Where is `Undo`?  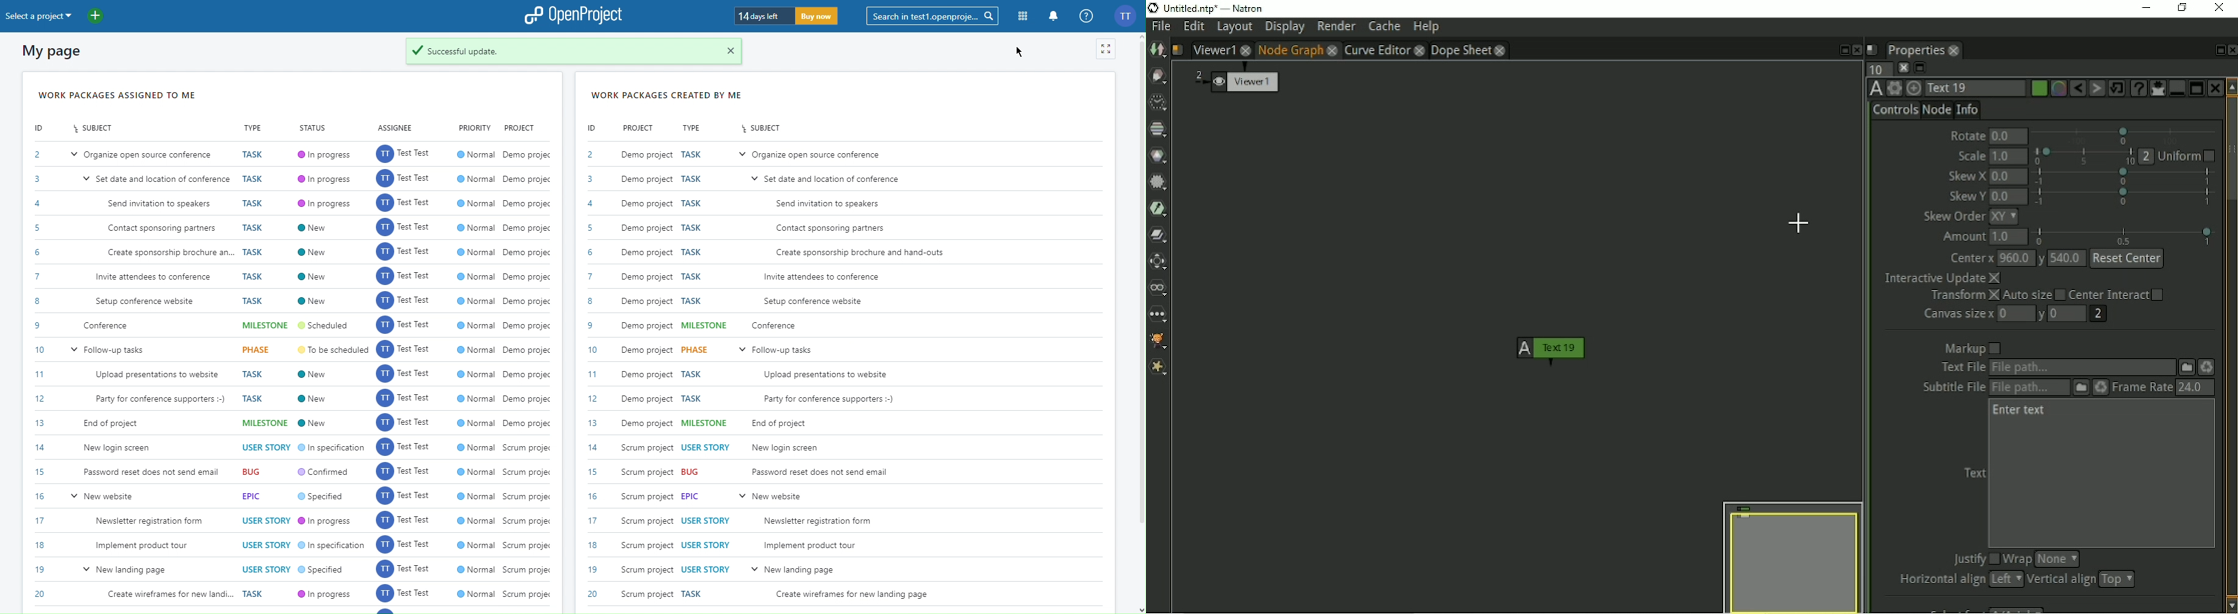
Undo is located at coordinates (2077, 88).